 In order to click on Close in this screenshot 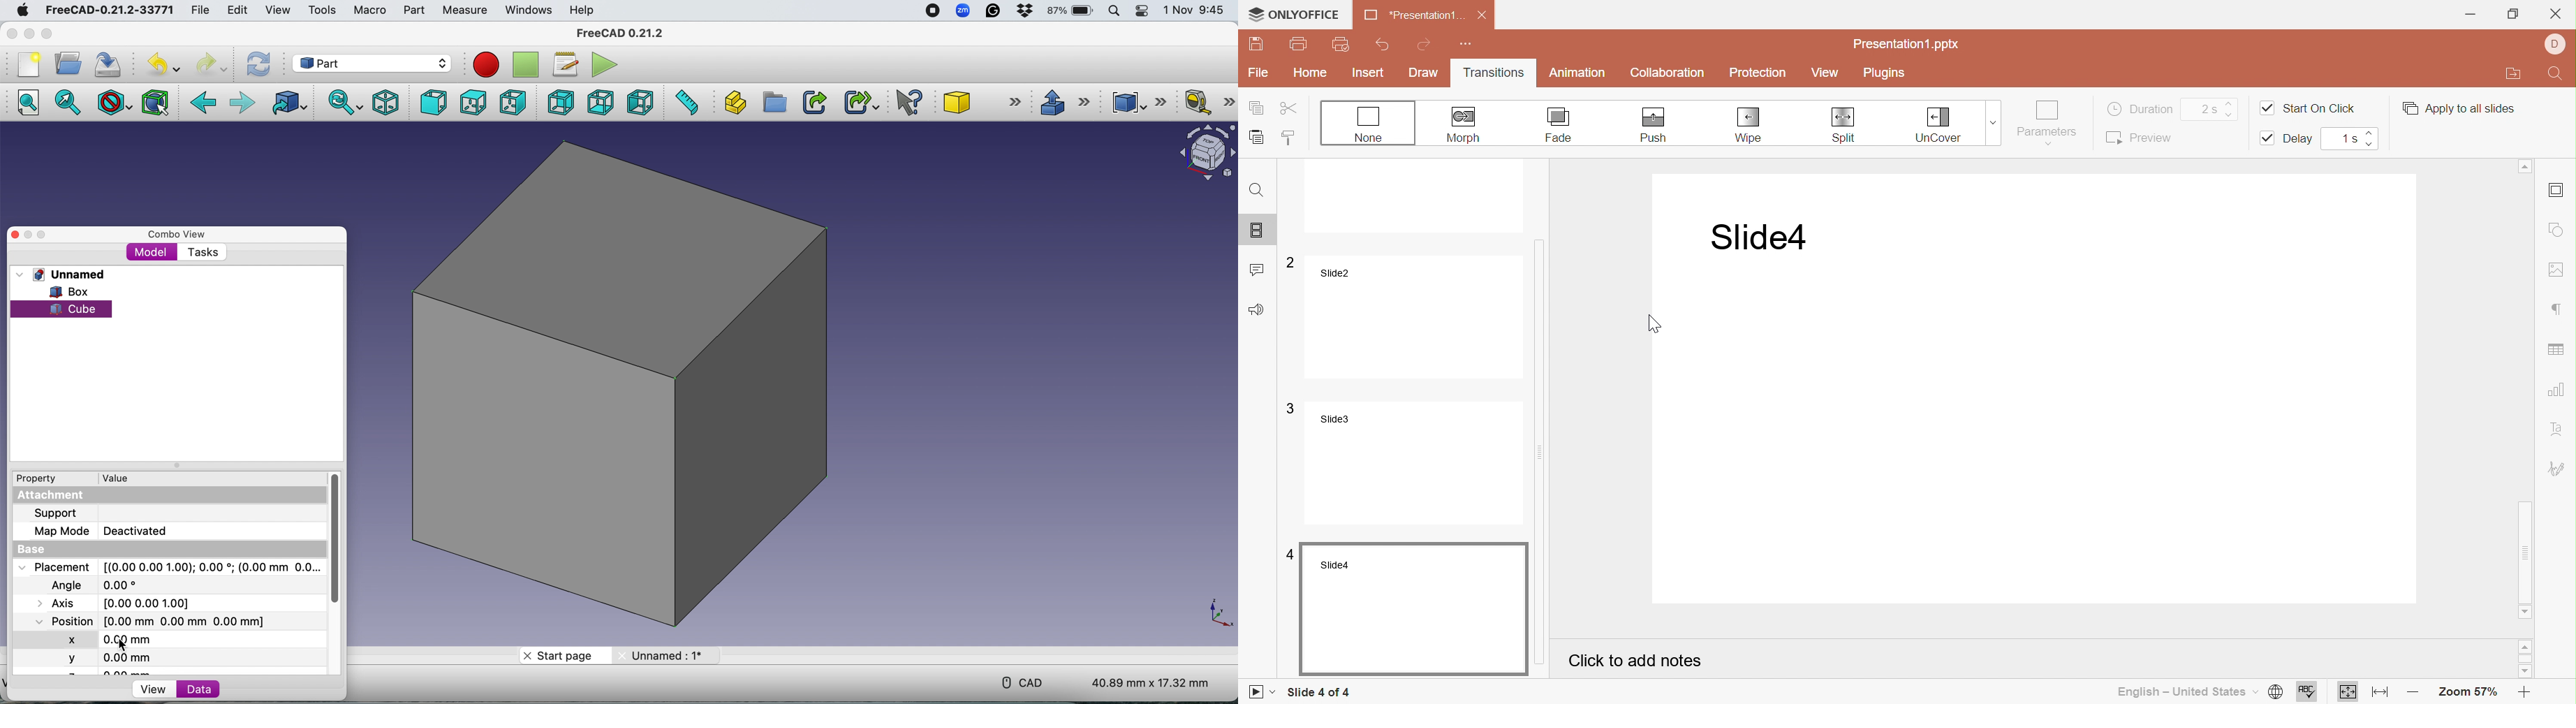, I will do `click(12, 33)`.